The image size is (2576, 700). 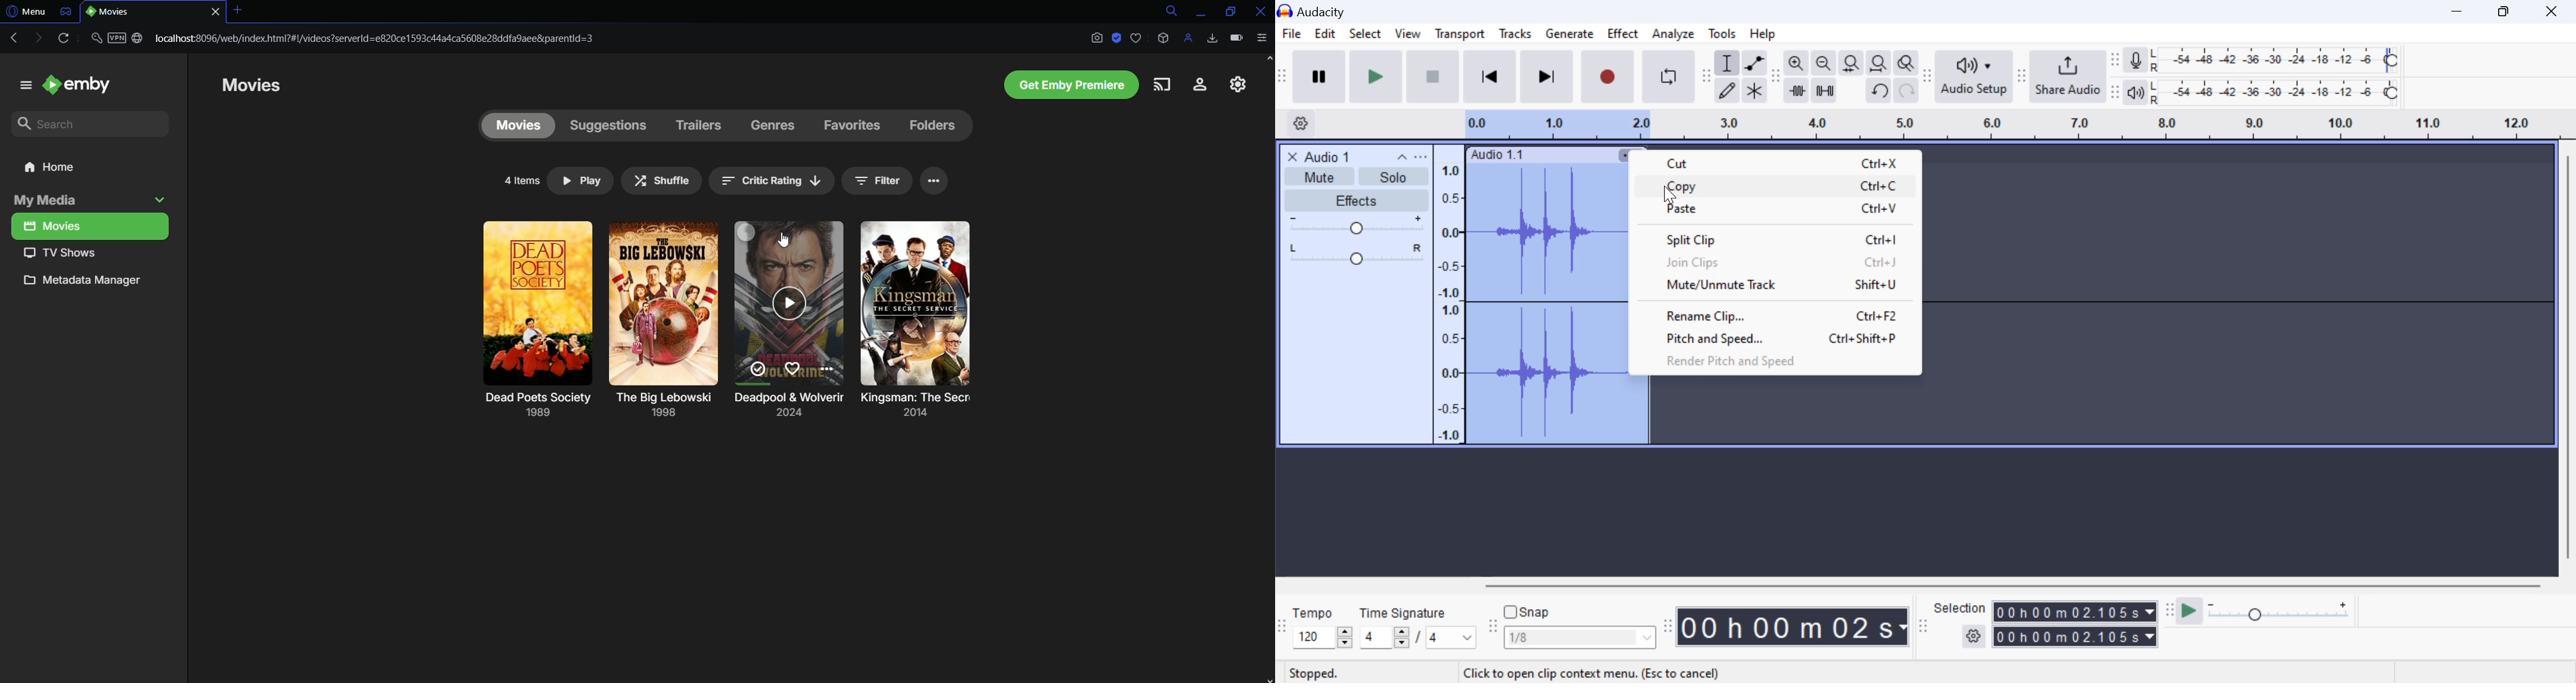 What do you see at coordinates (1795, 626) in the screenshot?
I see `Clip Length` at bounding box center [1795, 626].